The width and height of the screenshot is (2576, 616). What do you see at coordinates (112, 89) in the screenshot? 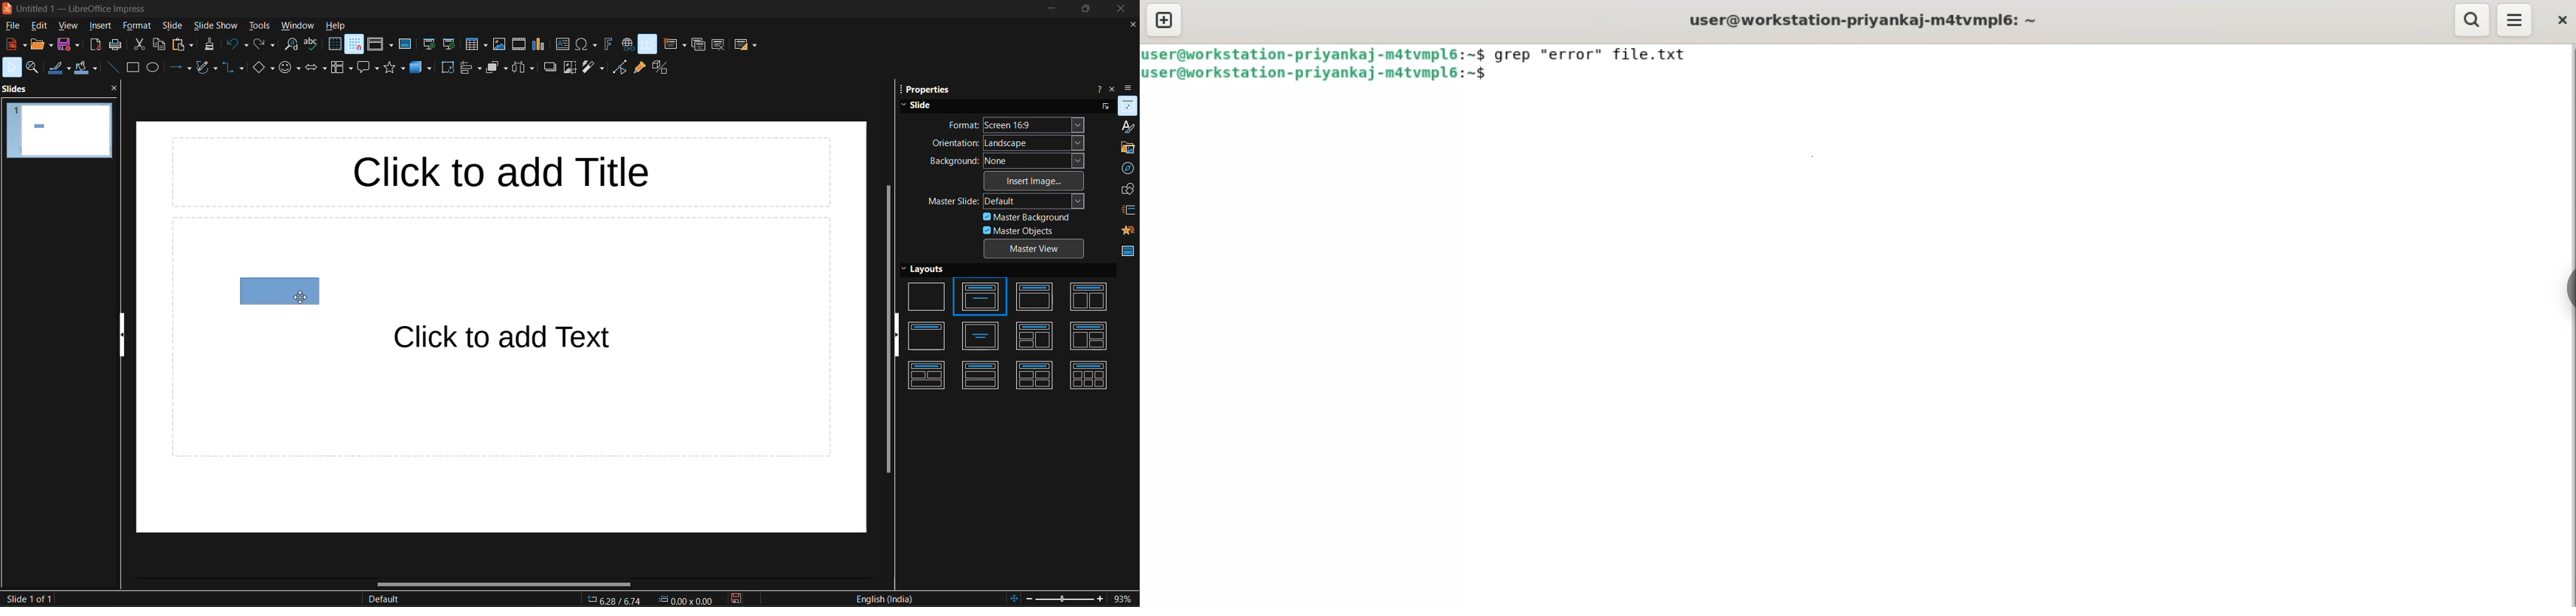
I see `close pane` at bounding box center [112, 89].